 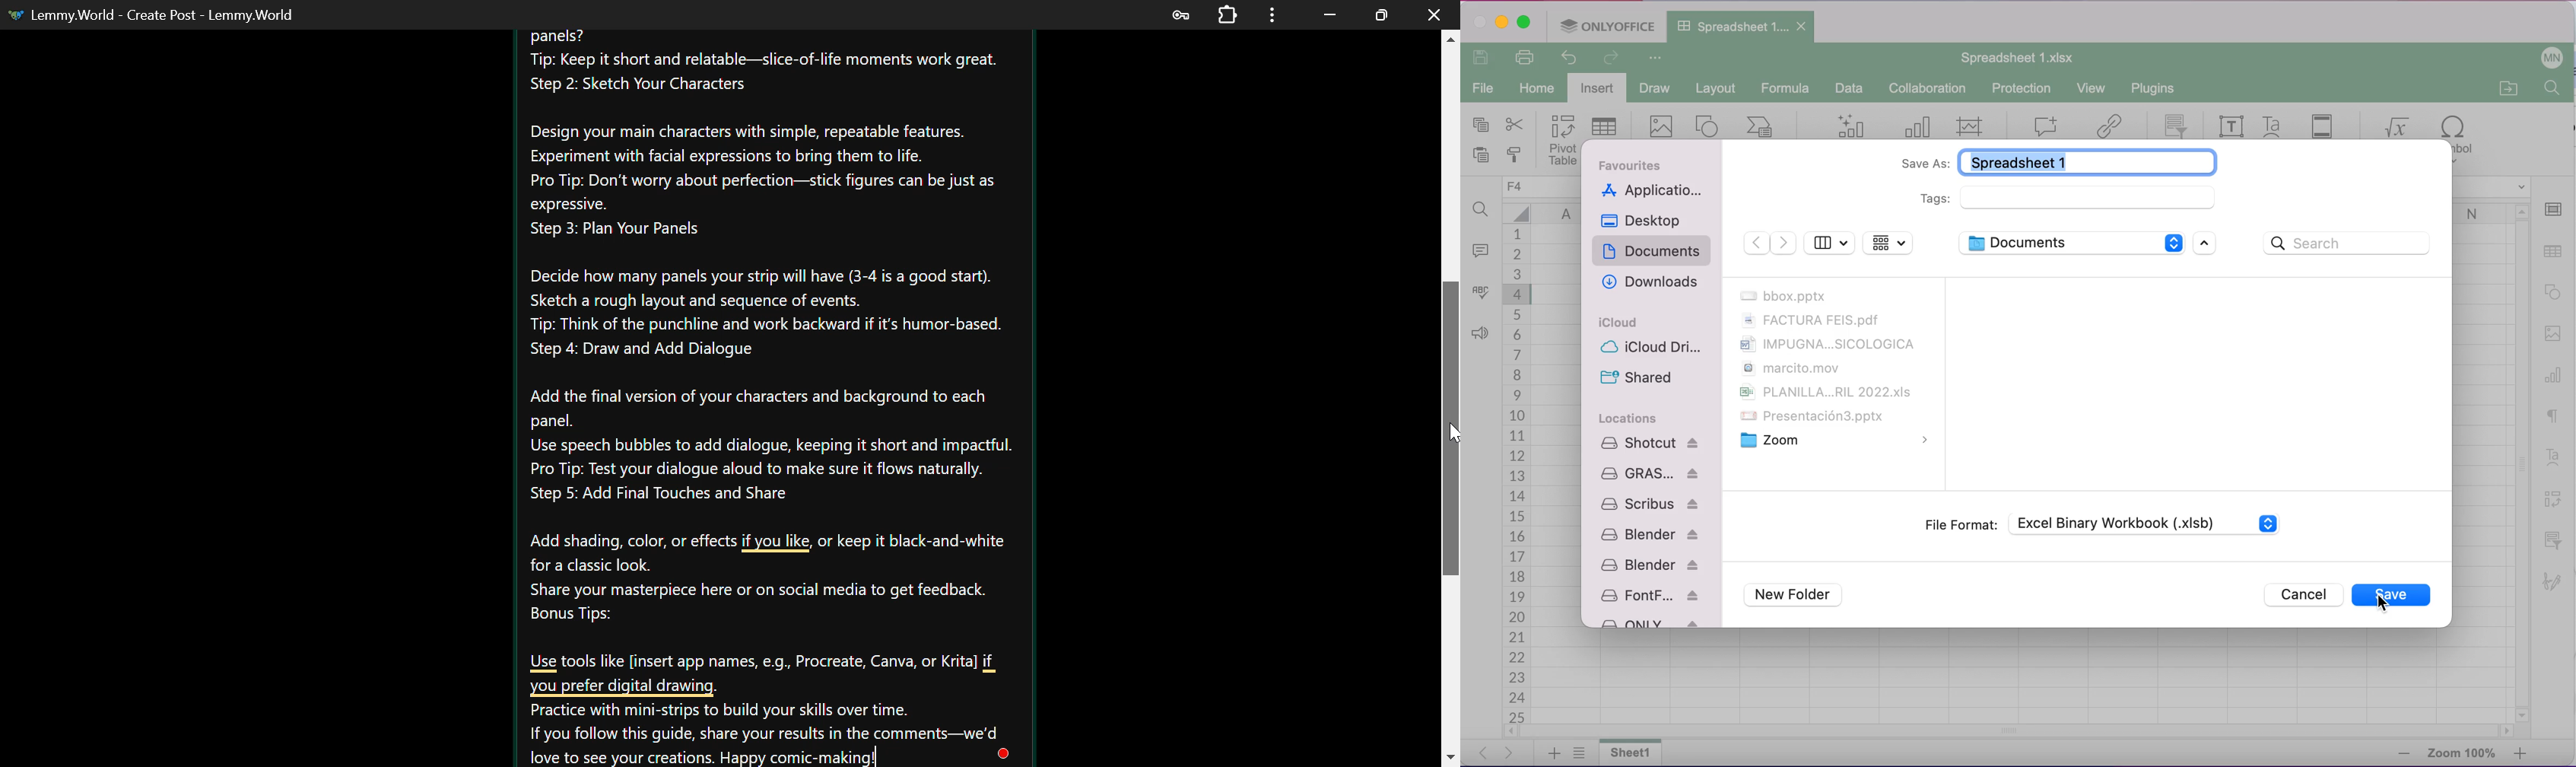 What do you see at coordinates (777, 398) in the screenshot?
I see `Create your own Comic-strip Instructions` at bounding box center [777, 398].